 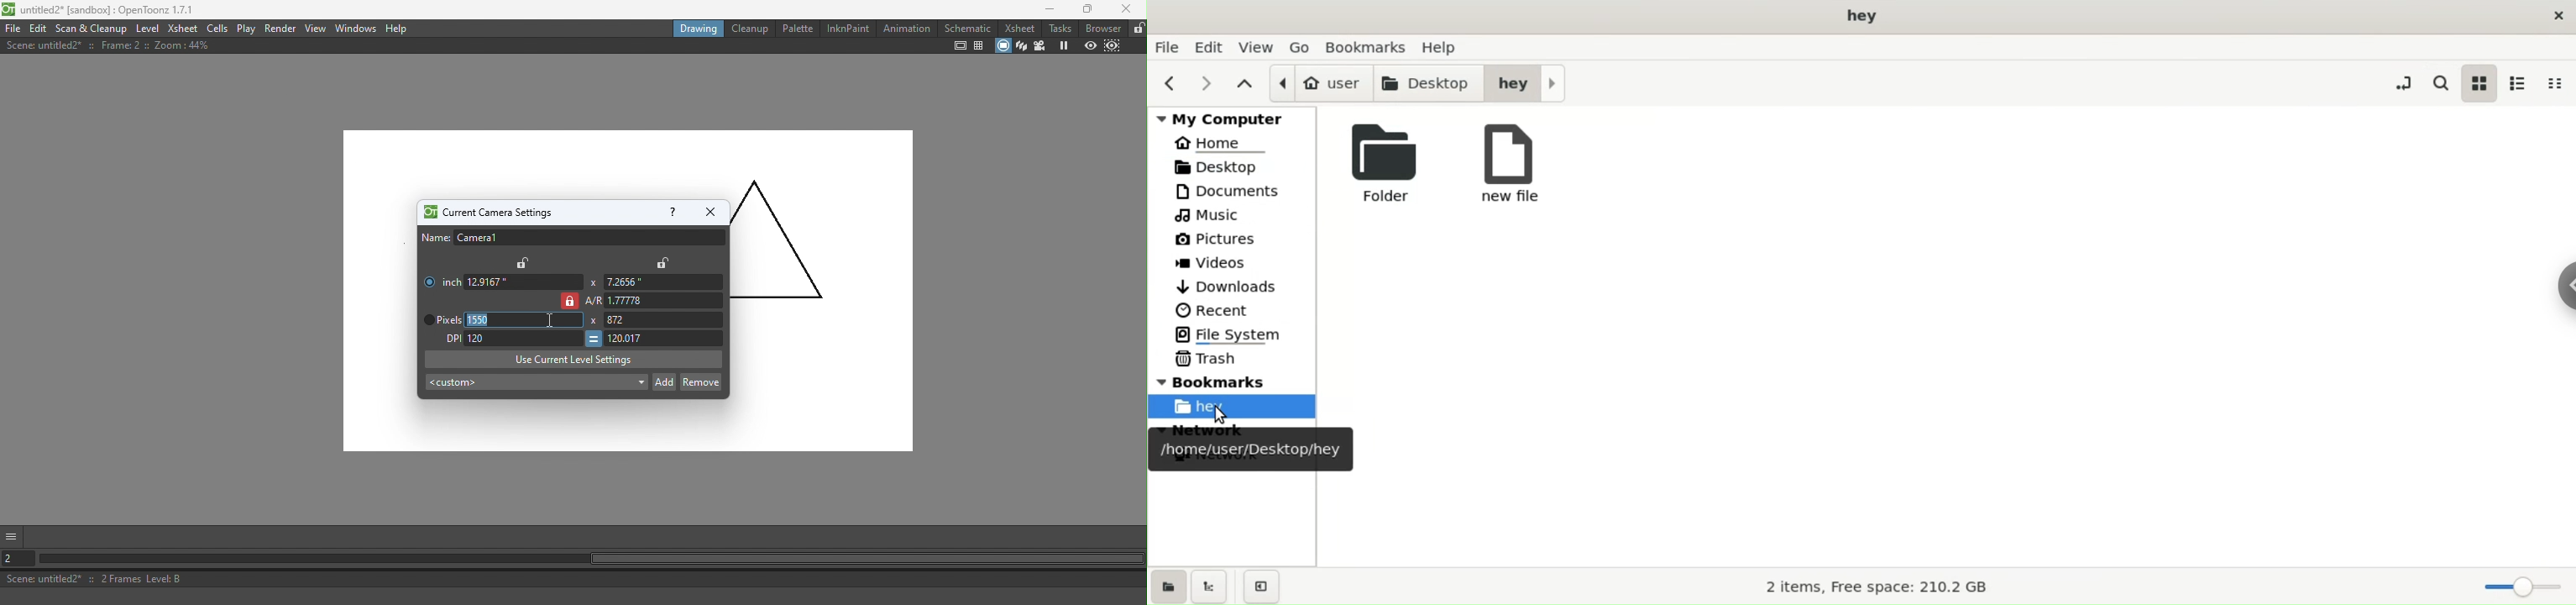 I want to click on hey, so click(x=1864, y=16).